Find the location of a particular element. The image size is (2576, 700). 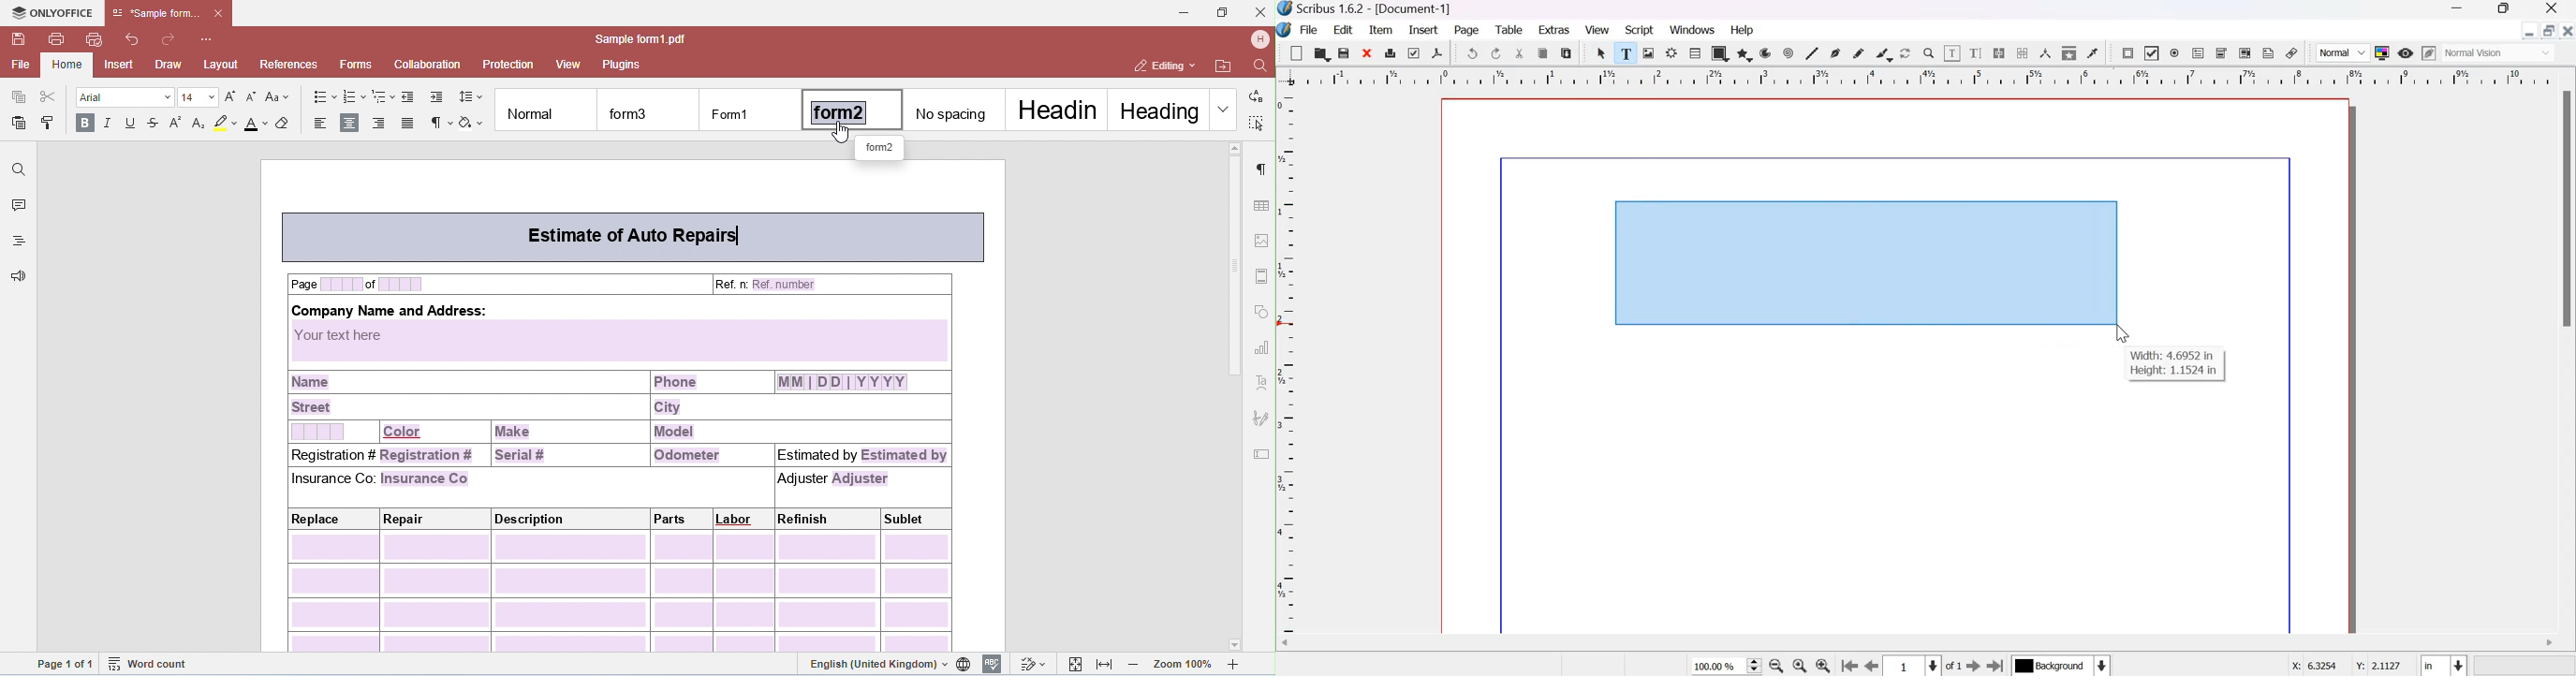

Close is located at coordinates (2552, 9).